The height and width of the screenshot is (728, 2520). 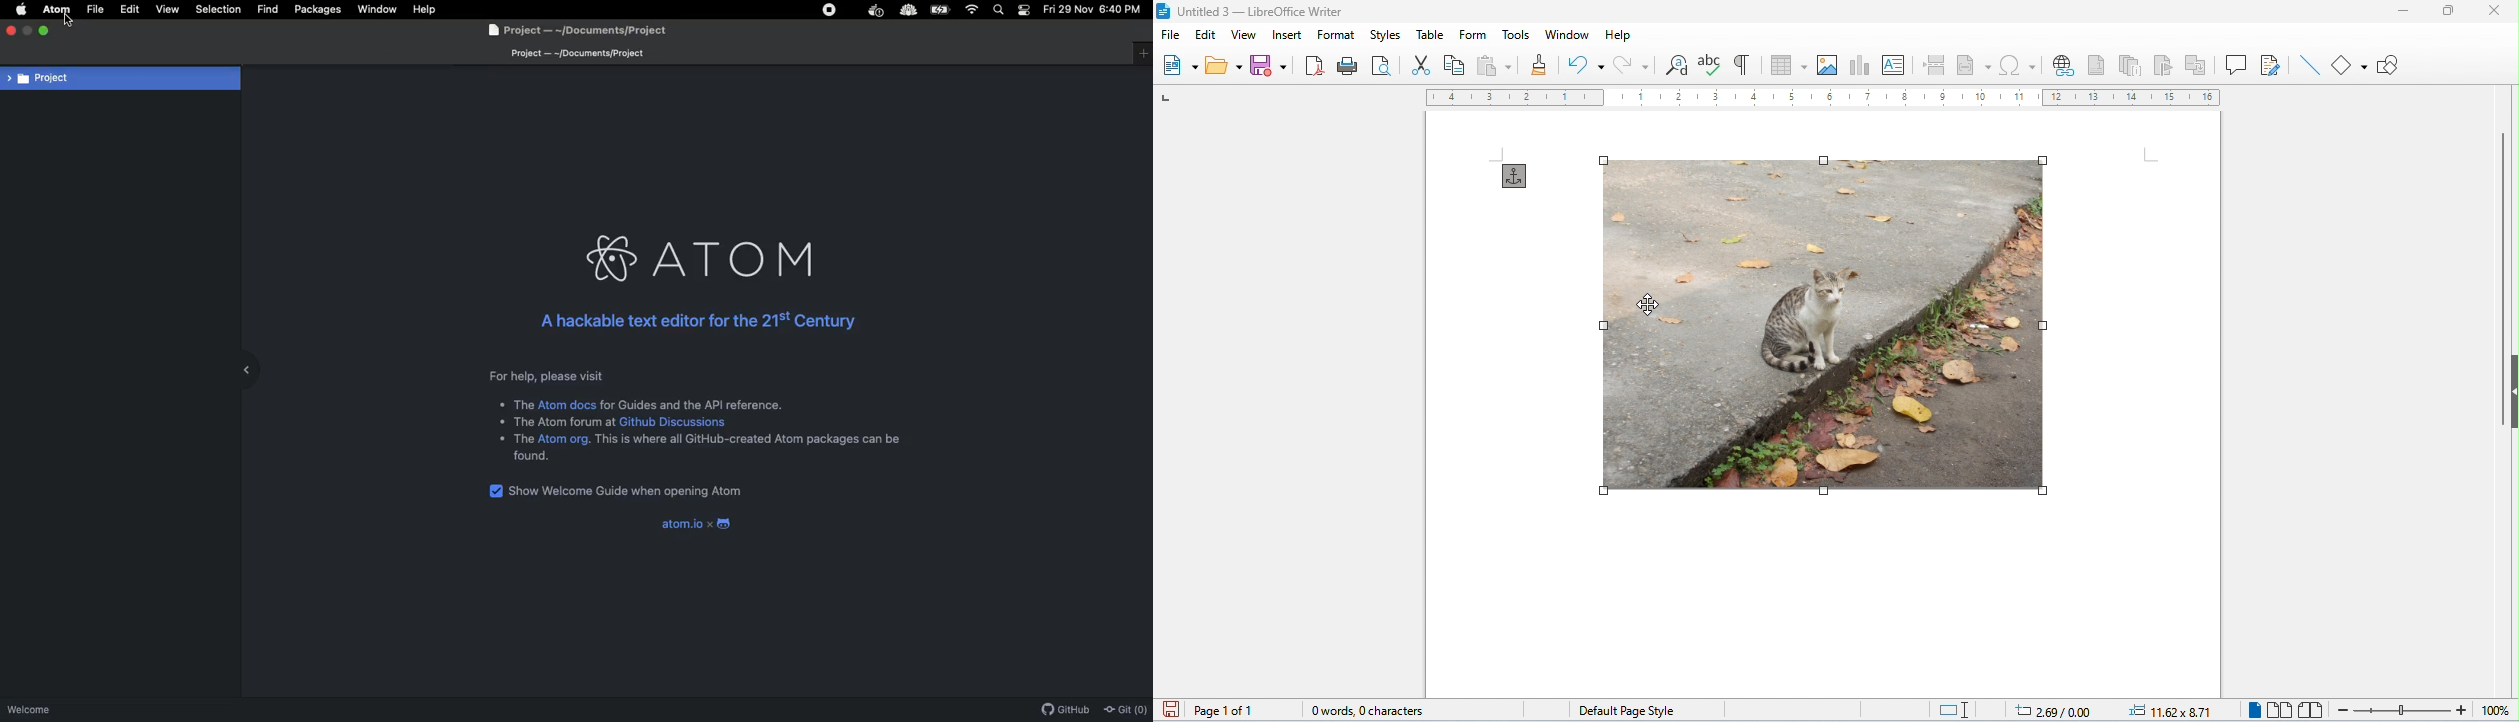 What do you see at coordinates (1428, 34) in the screenshot?
I see `table` at bounding box center [1428, 34].